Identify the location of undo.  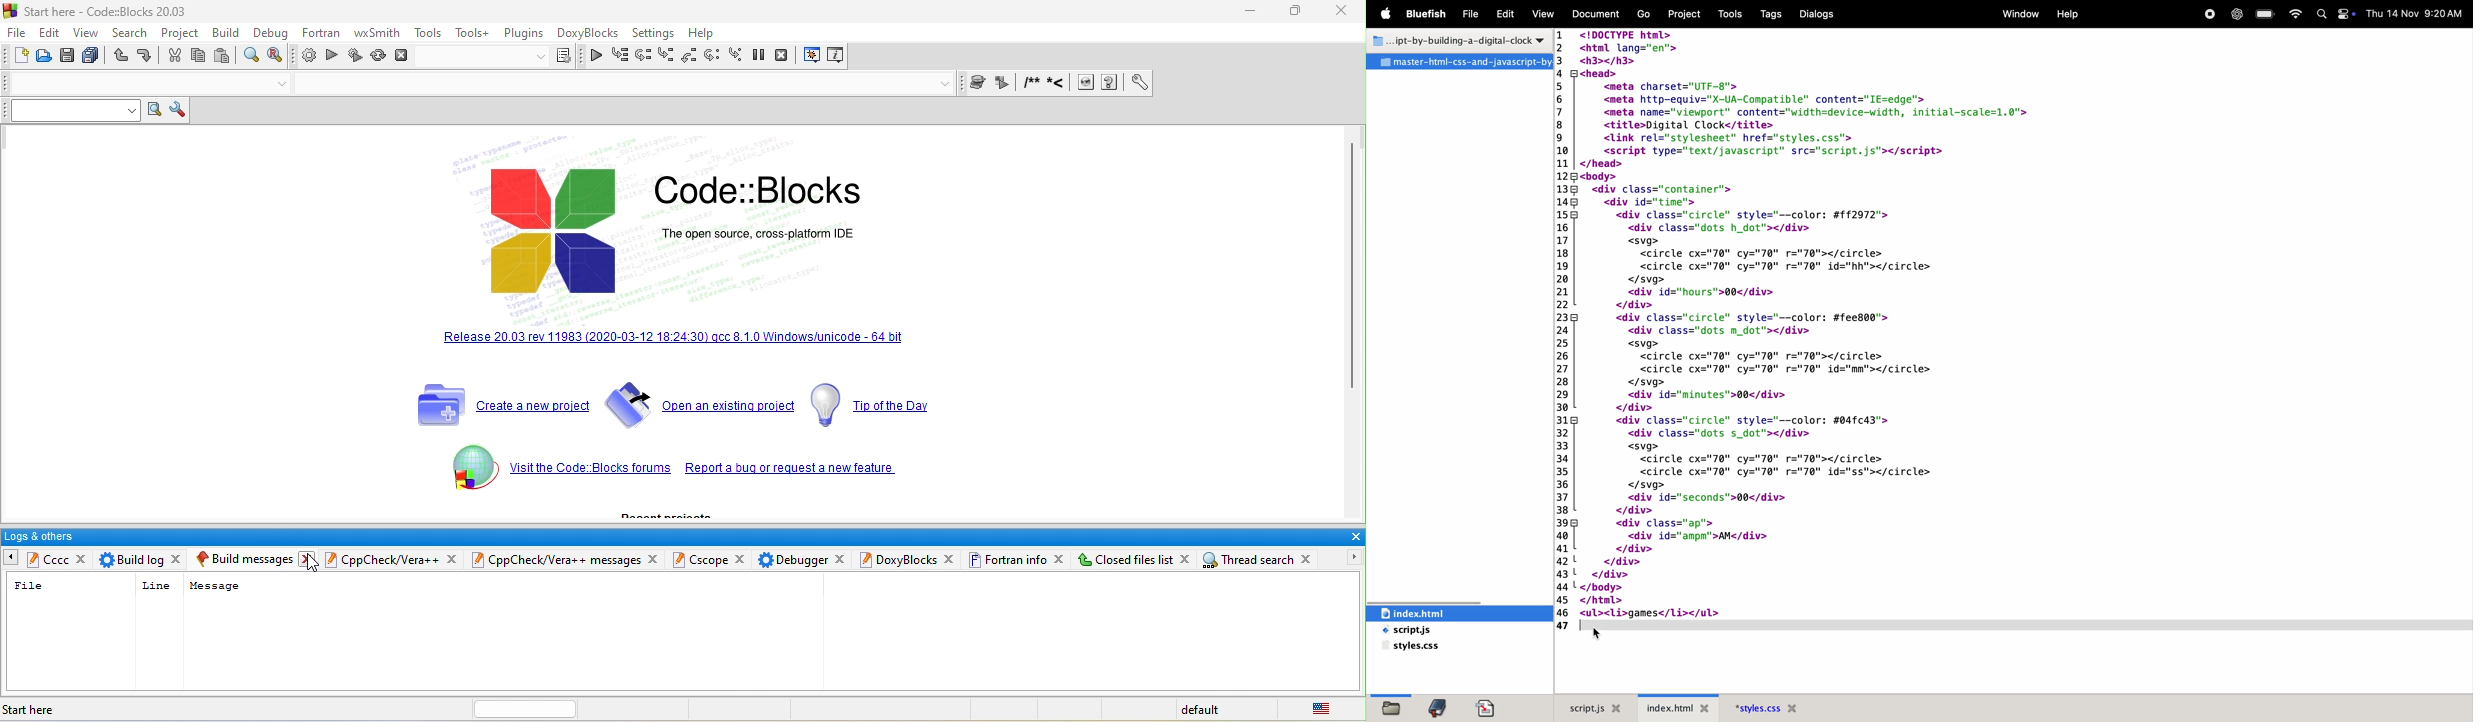
(122, 56).